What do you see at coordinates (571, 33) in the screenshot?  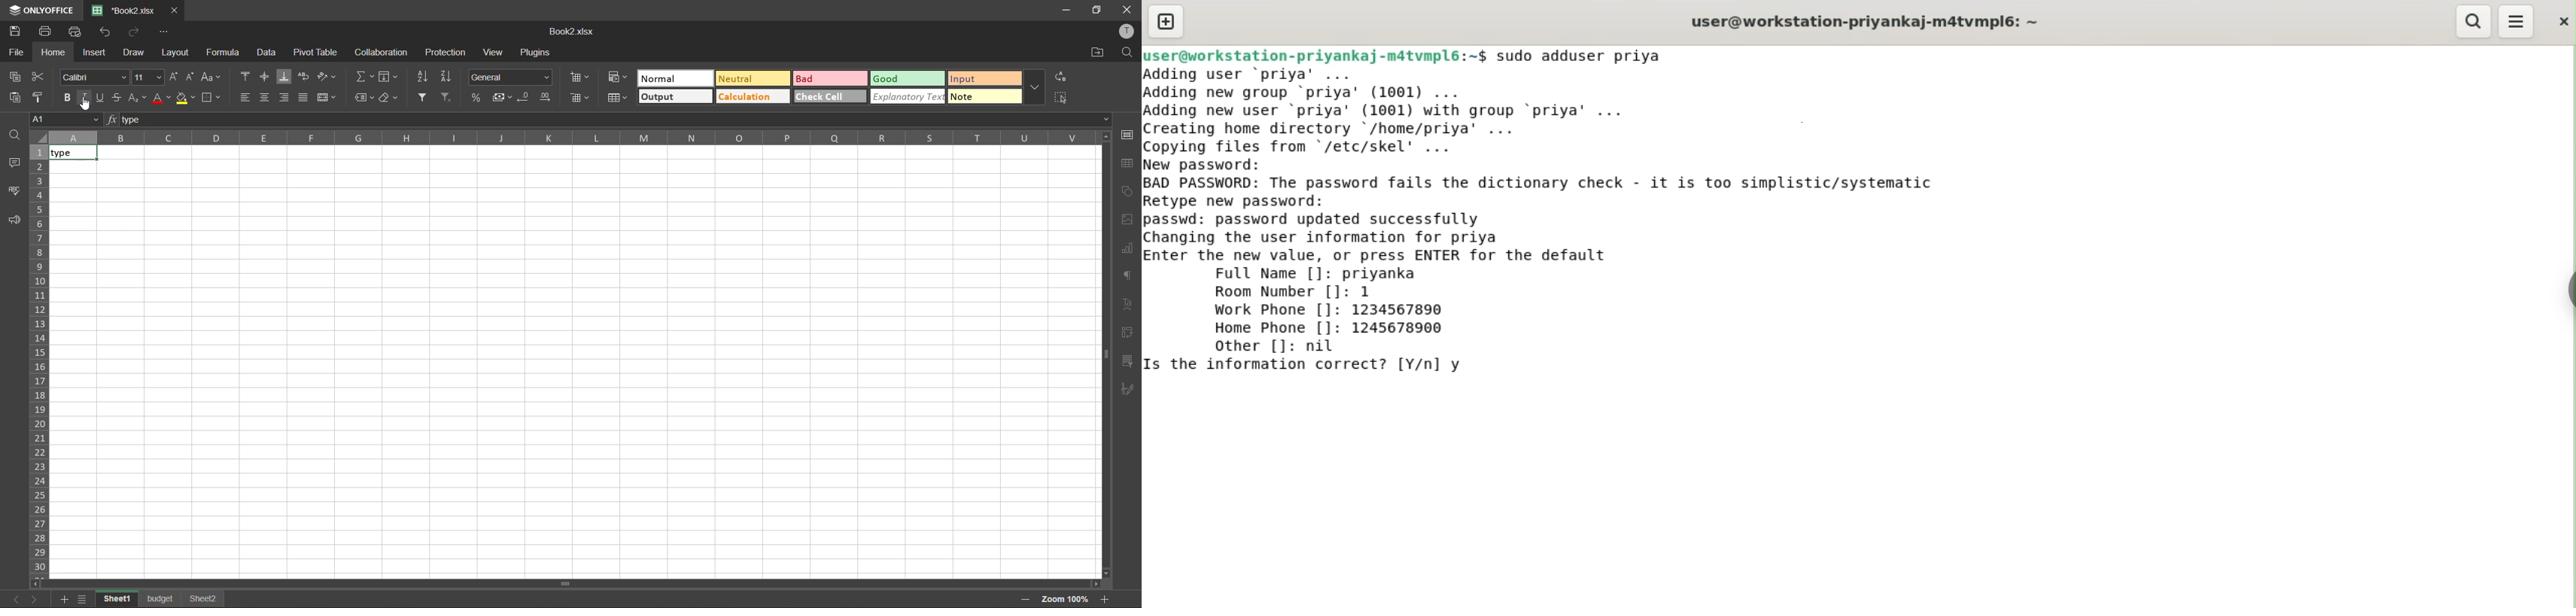 I see `Book2.xlsx` at bounding box center [571, 33].